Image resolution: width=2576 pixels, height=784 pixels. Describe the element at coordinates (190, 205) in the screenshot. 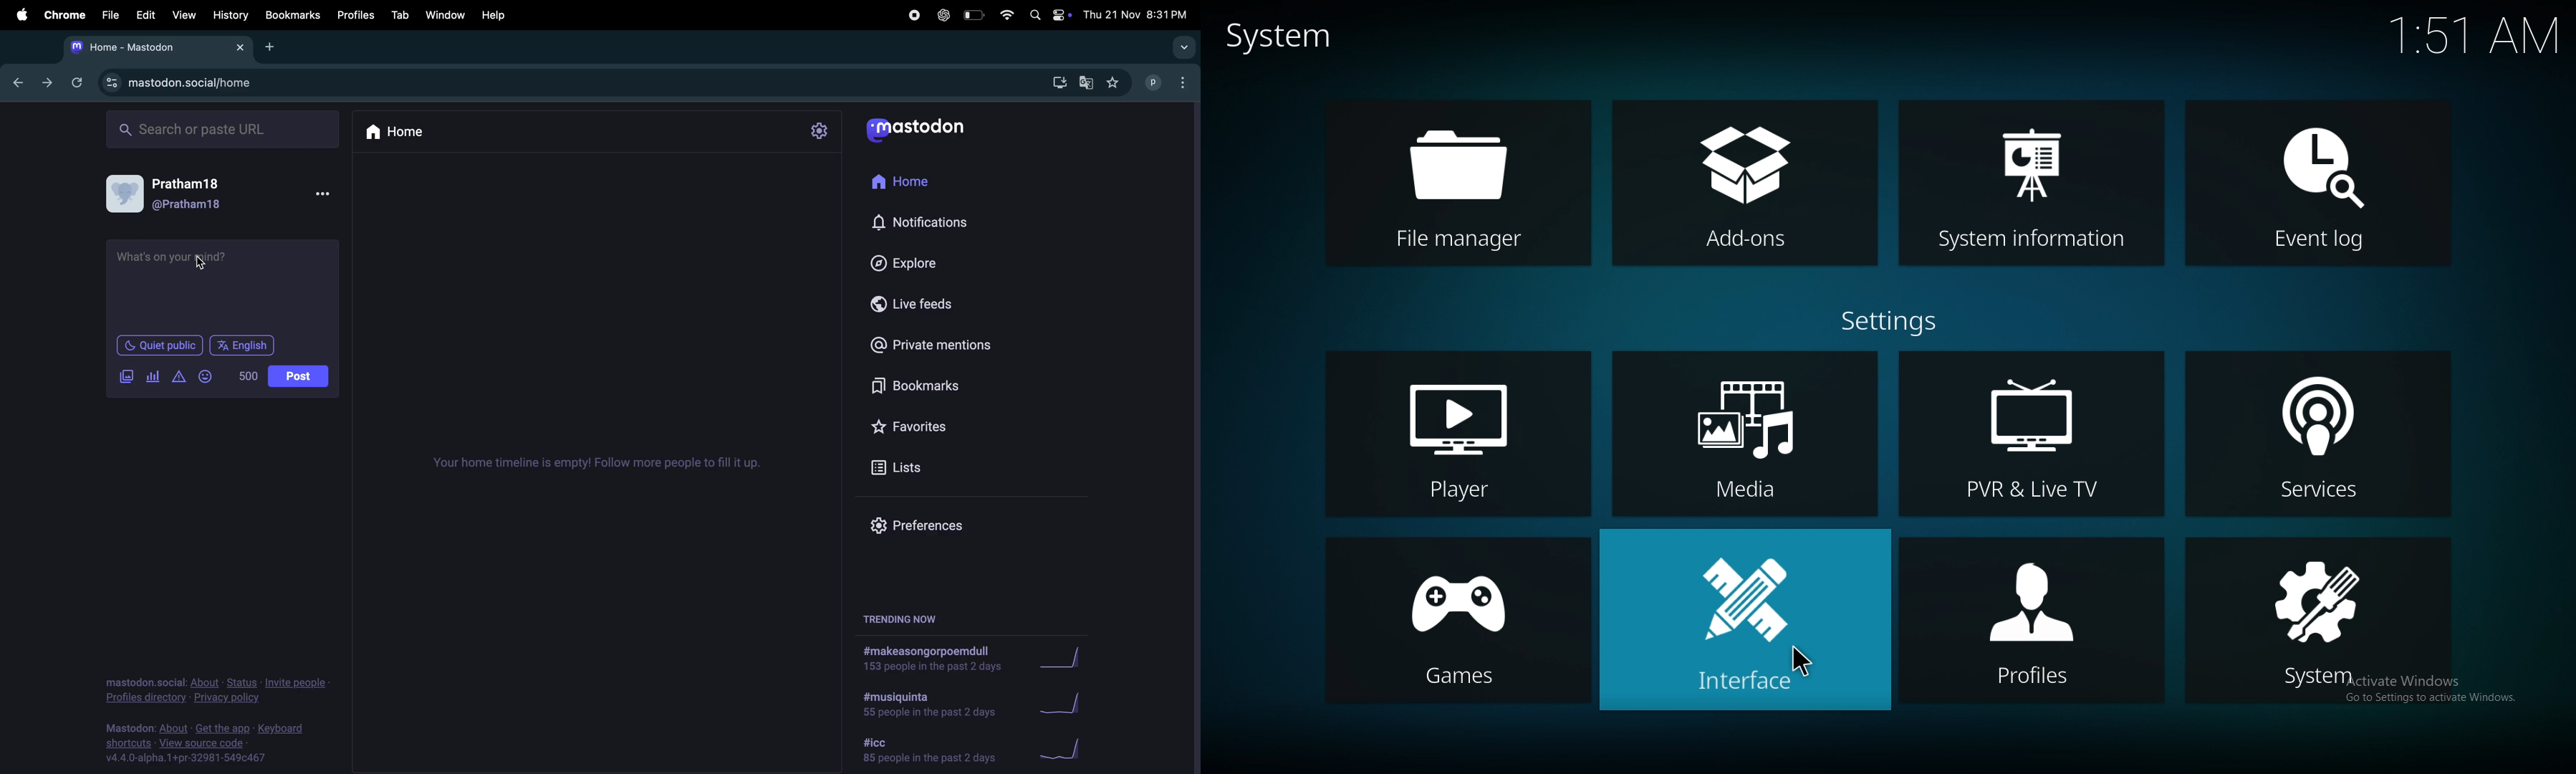

I see `user` at that location.